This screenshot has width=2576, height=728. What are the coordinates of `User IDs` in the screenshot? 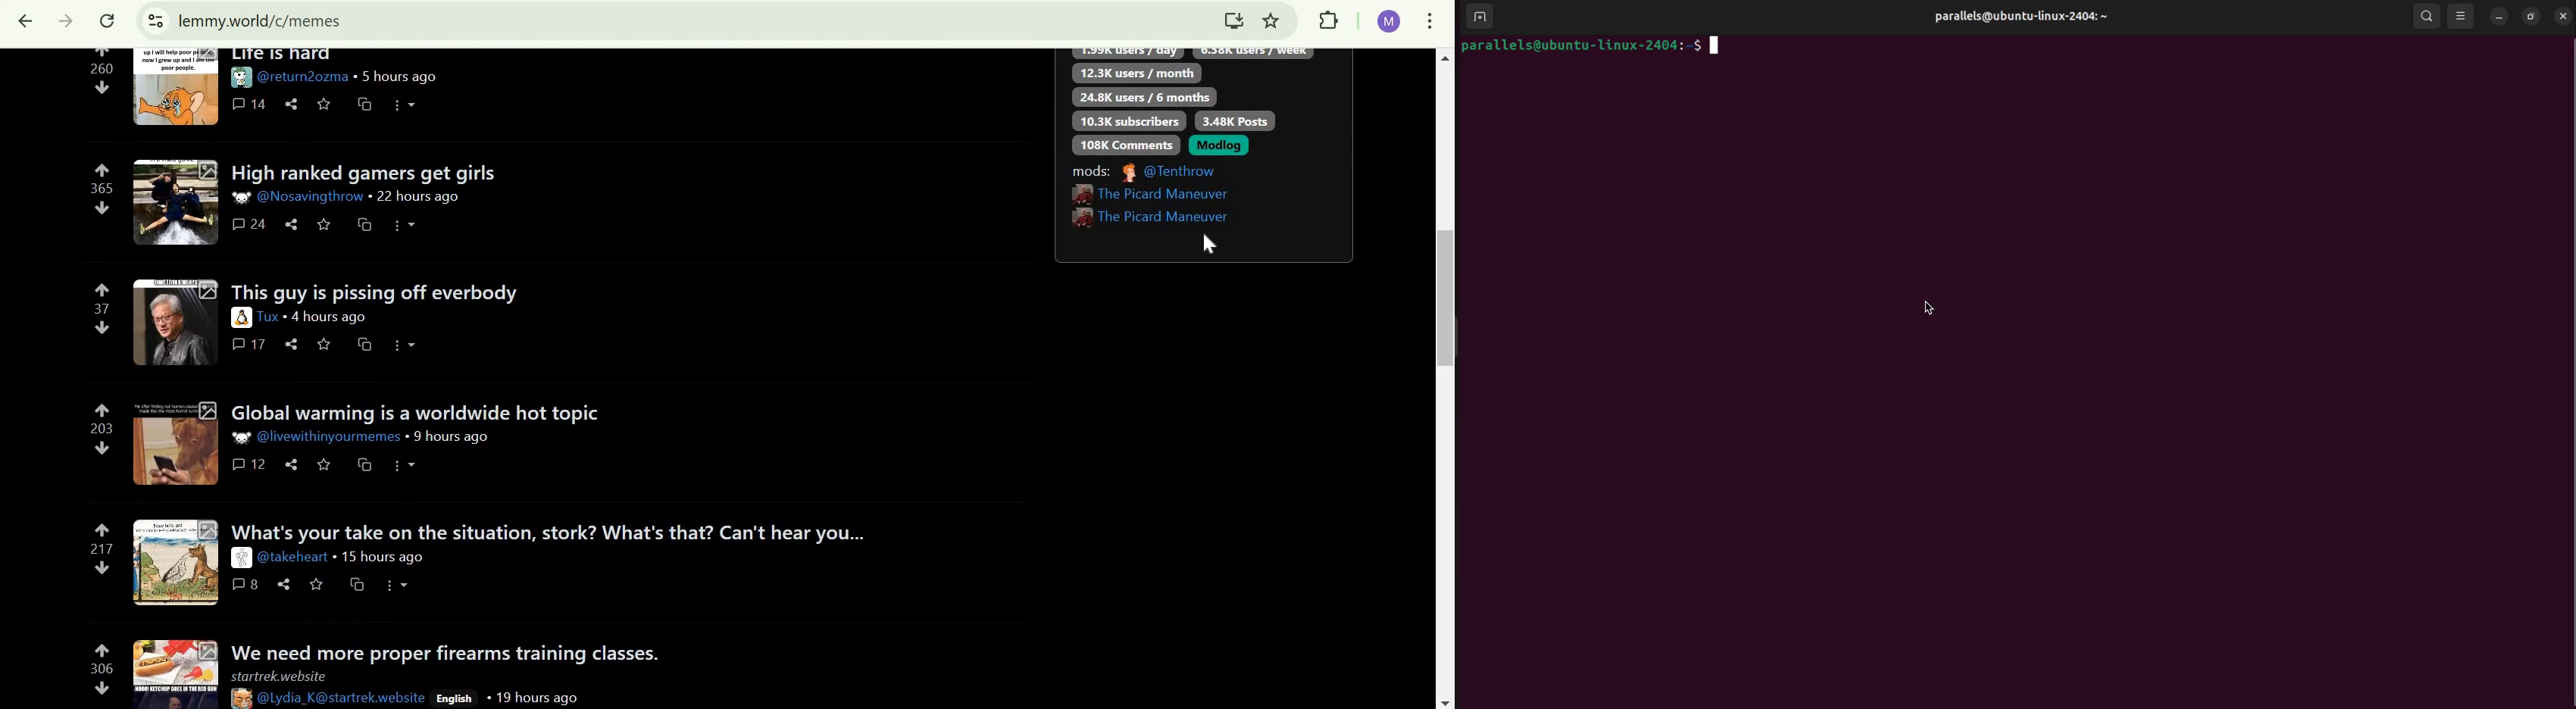 It's located at (1158, 206).